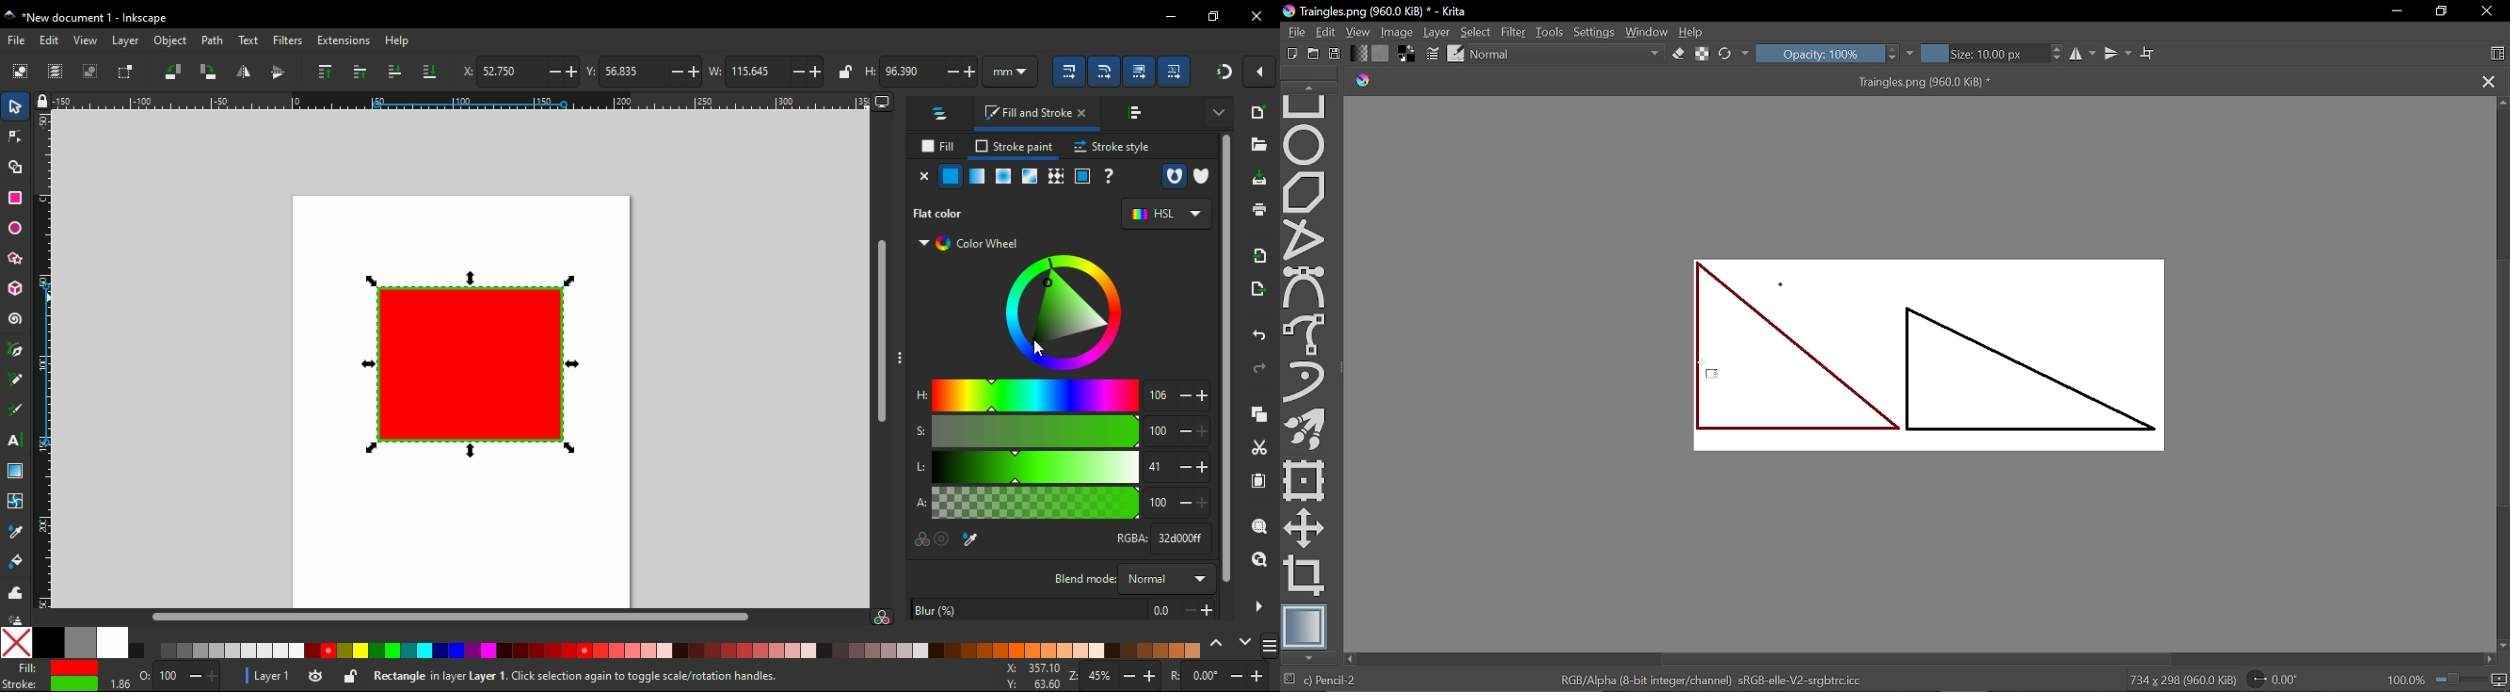 Image resolution: width=2520 pixels, height=700 pixels. Describe the element at coordinates (462, 100) in the screenshot. I see `ruler` at that location.